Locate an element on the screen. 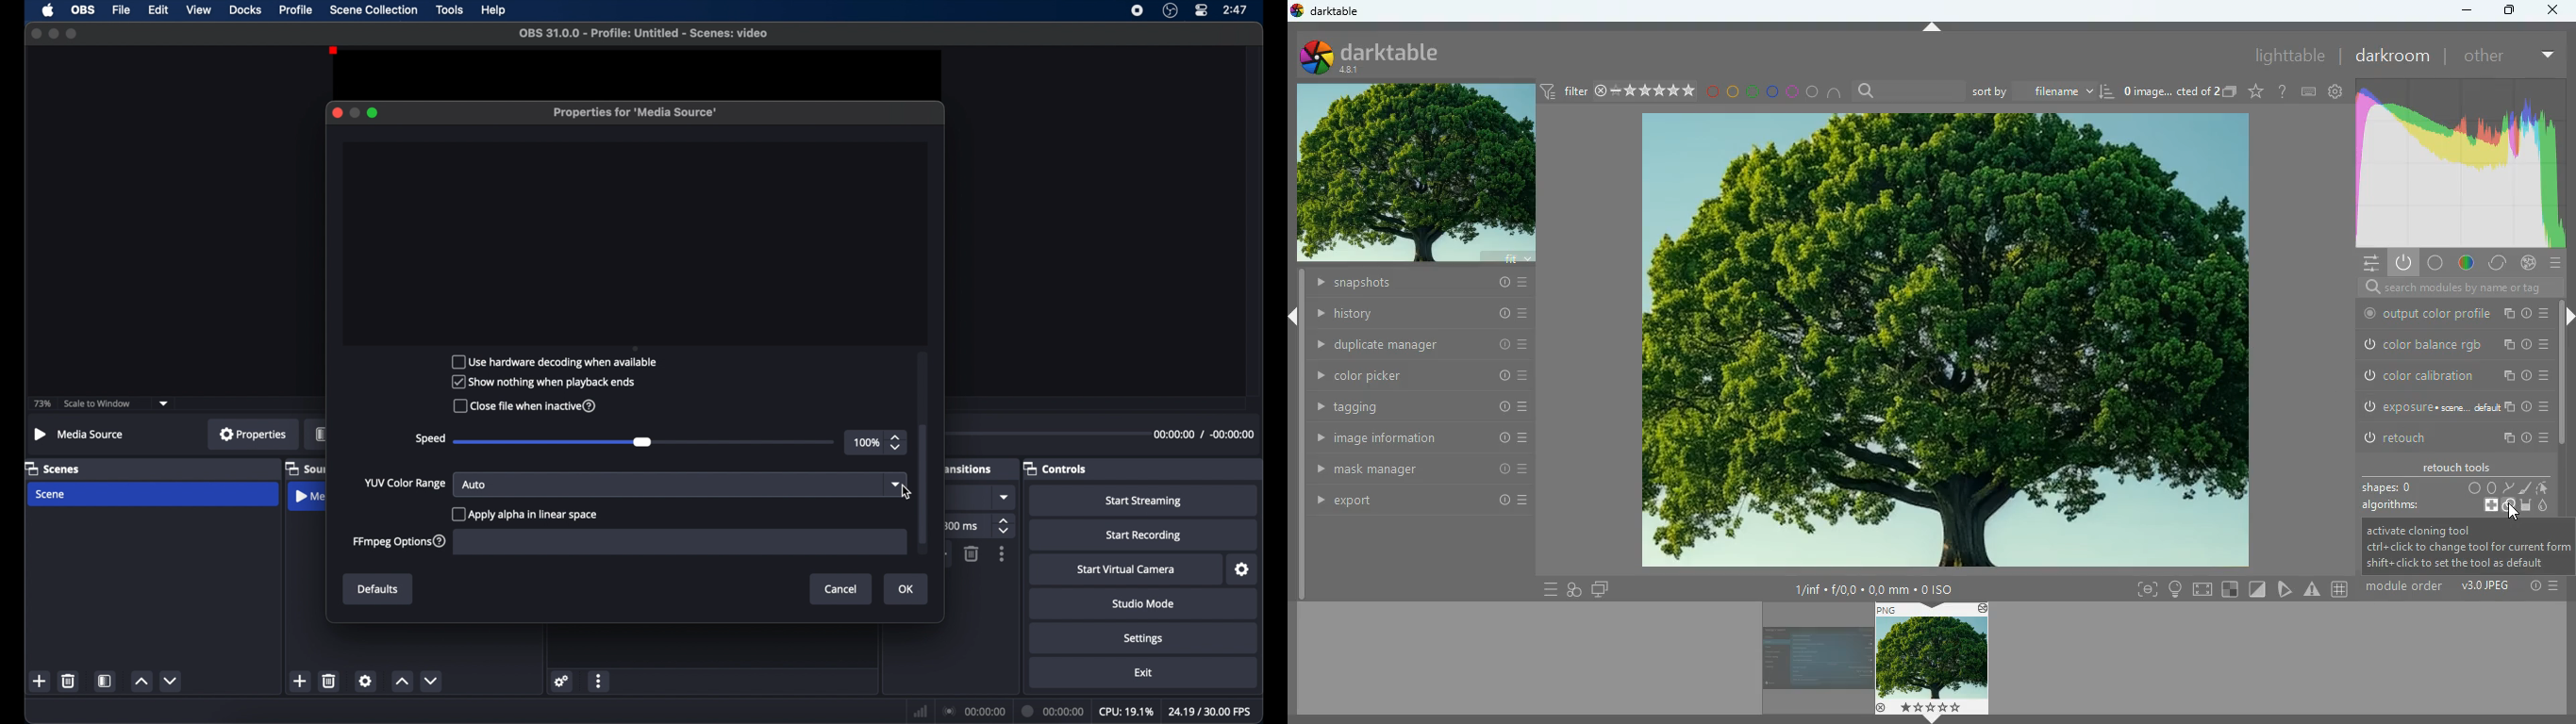 The height and width of the screenshot is (728, 2576). Cancel is located at coordinates (840, 589).